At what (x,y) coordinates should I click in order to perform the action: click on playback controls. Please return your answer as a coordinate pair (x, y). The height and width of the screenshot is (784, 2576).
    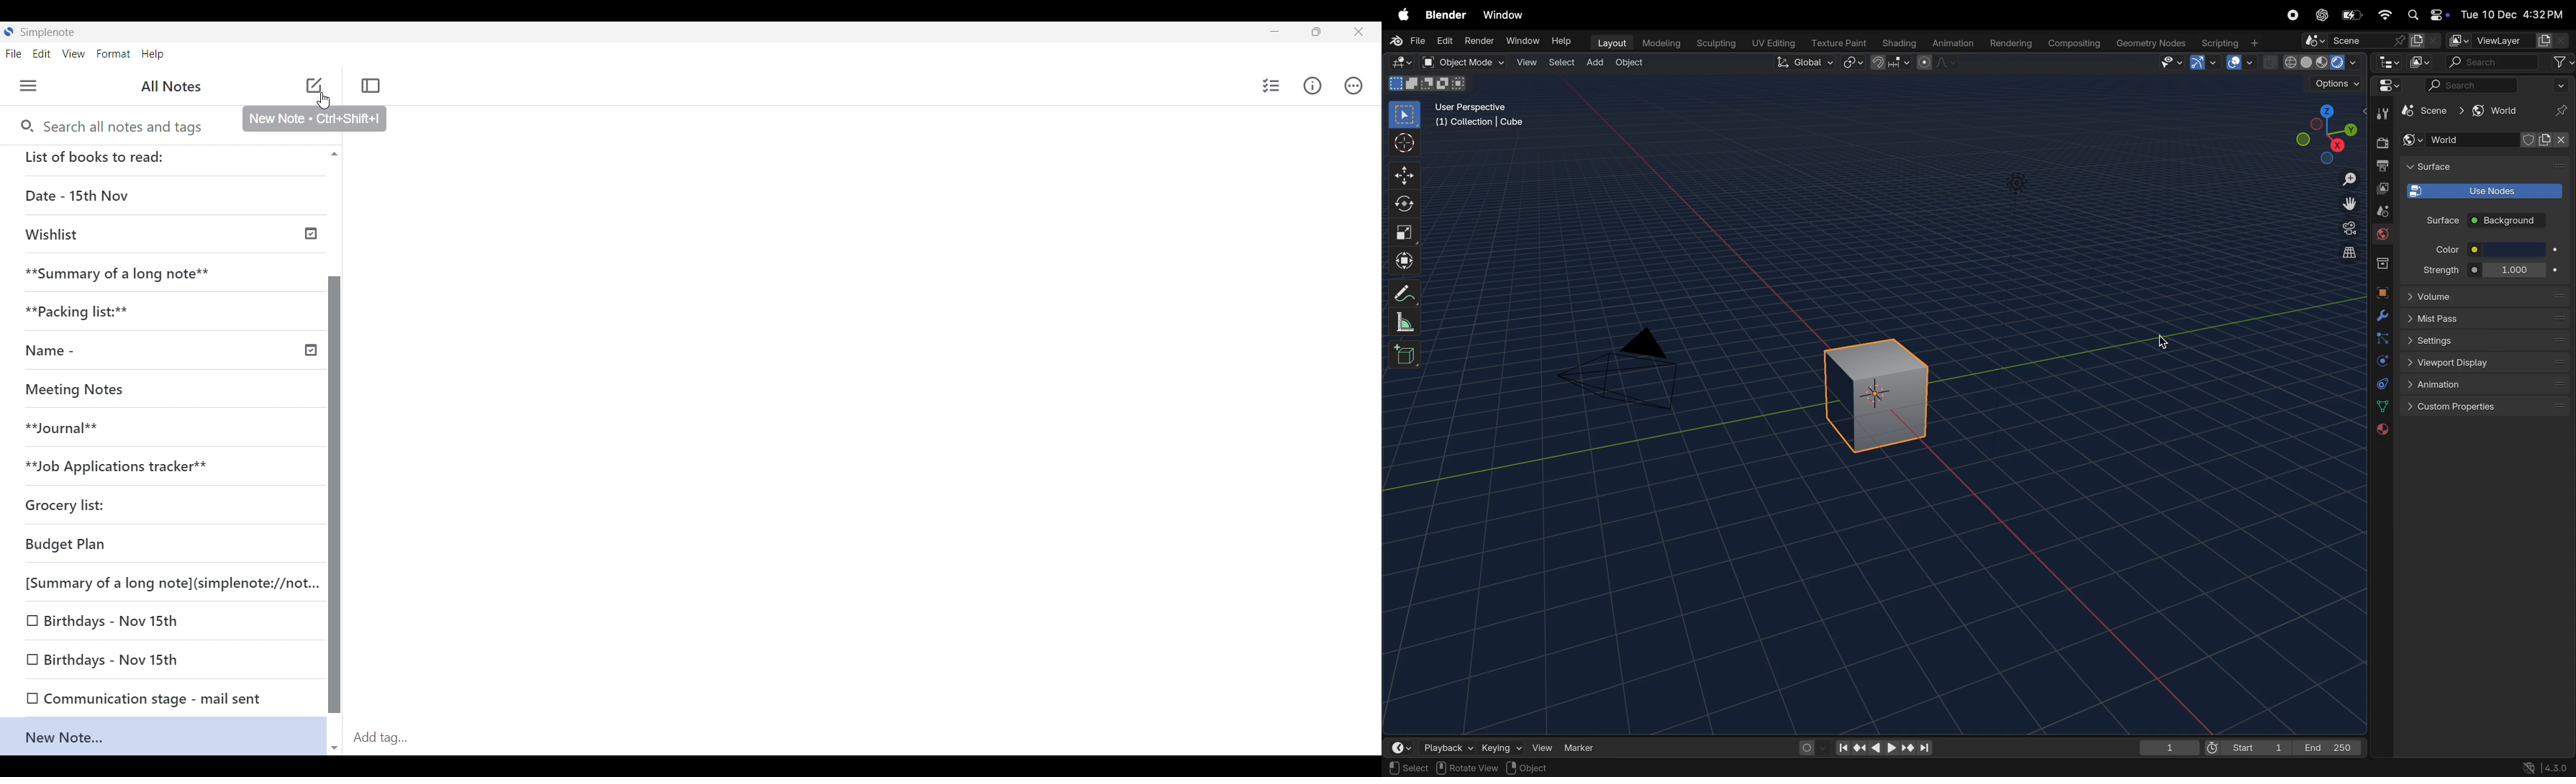
    Looking at the image, I should click on (1883, 747).